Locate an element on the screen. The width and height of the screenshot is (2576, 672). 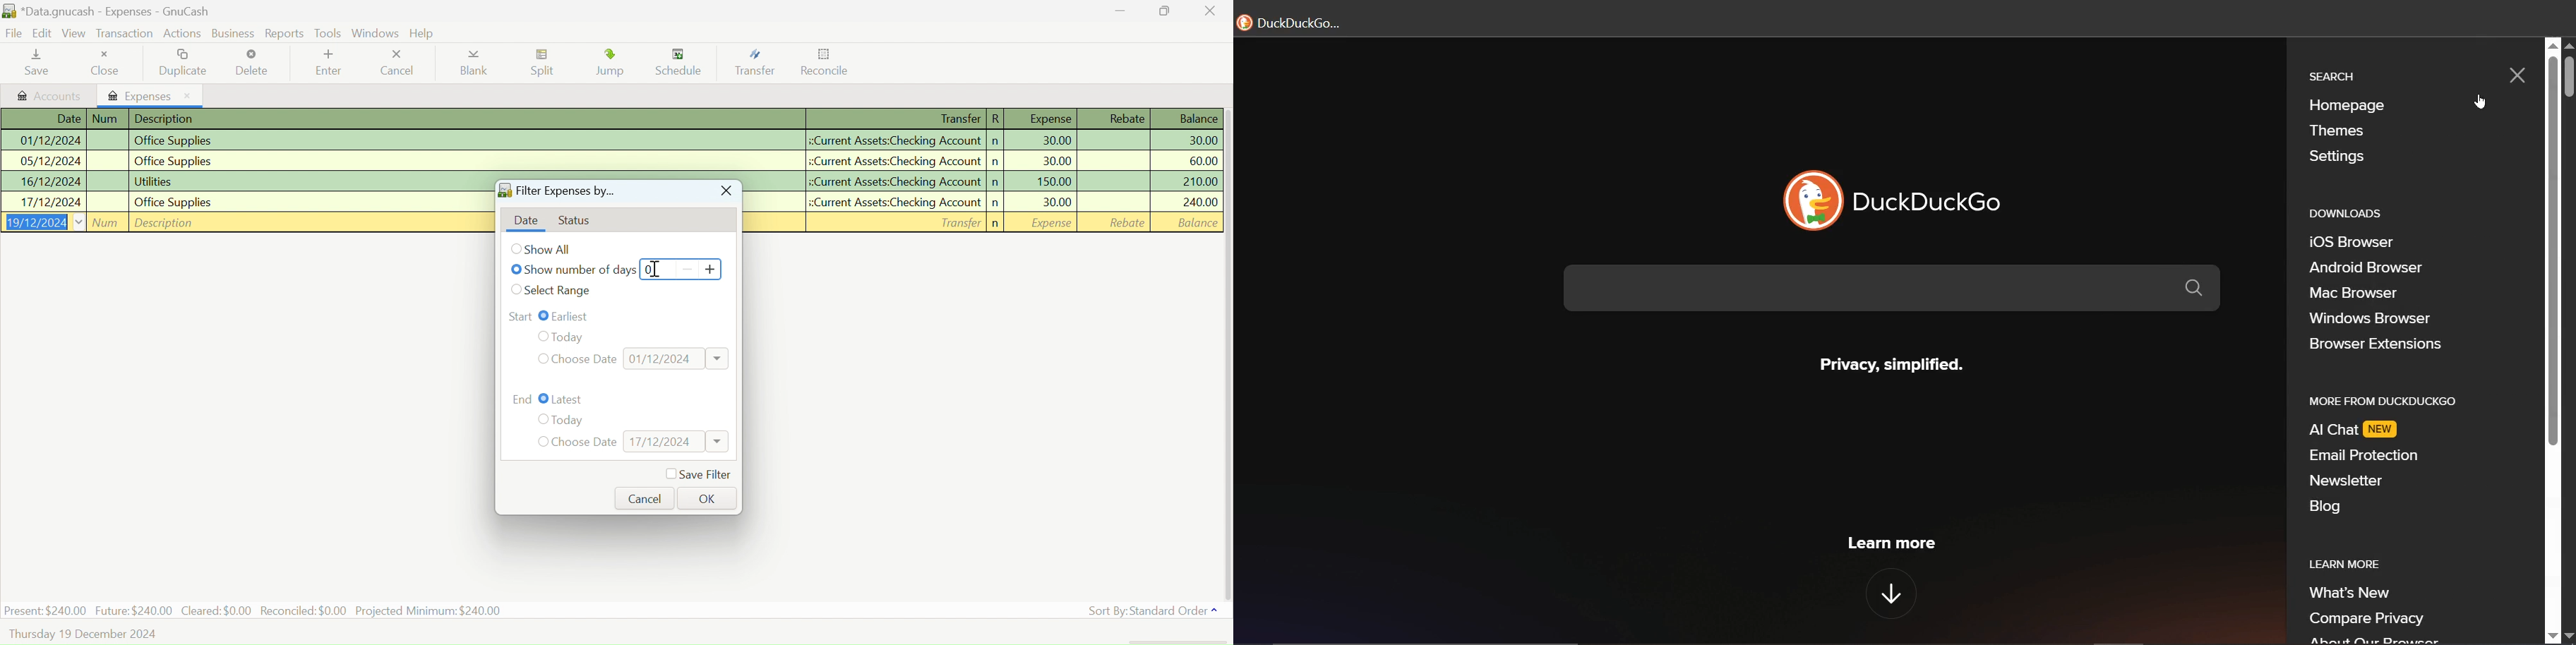
MORE FROM DUCKDUCKGO is located at coordinates (2384, 402).